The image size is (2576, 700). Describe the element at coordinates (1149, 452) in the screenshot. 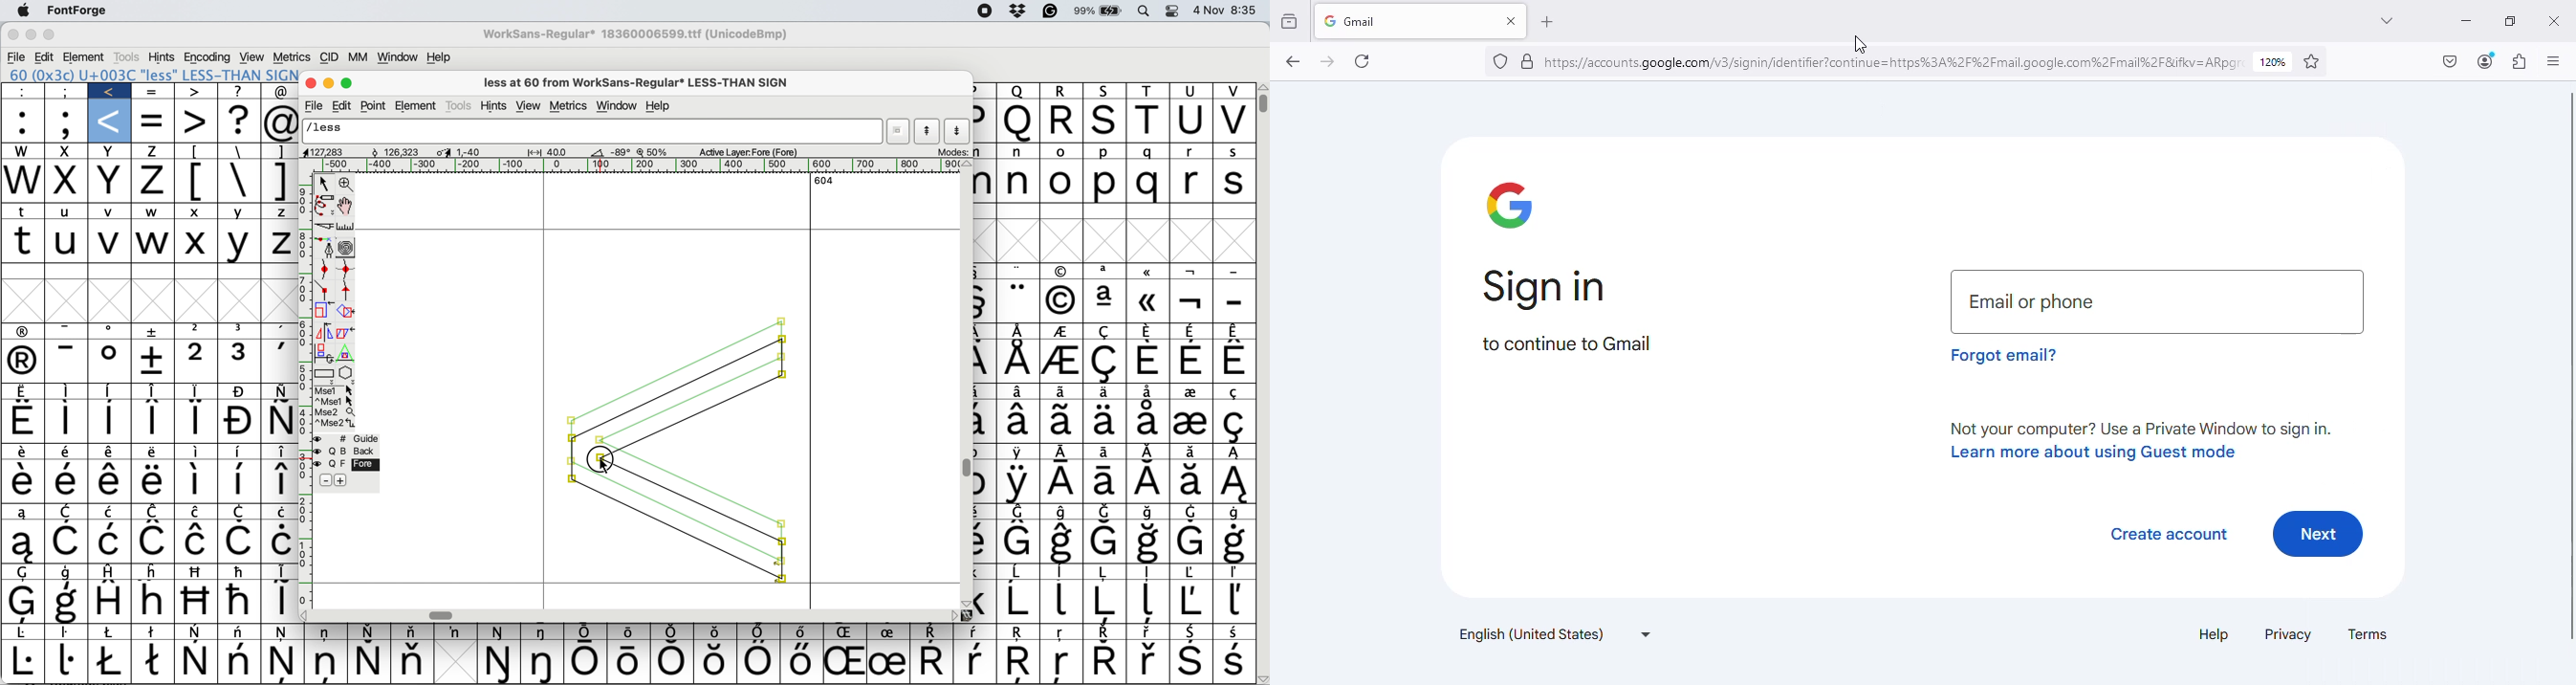

I see `Symbol` at that location.